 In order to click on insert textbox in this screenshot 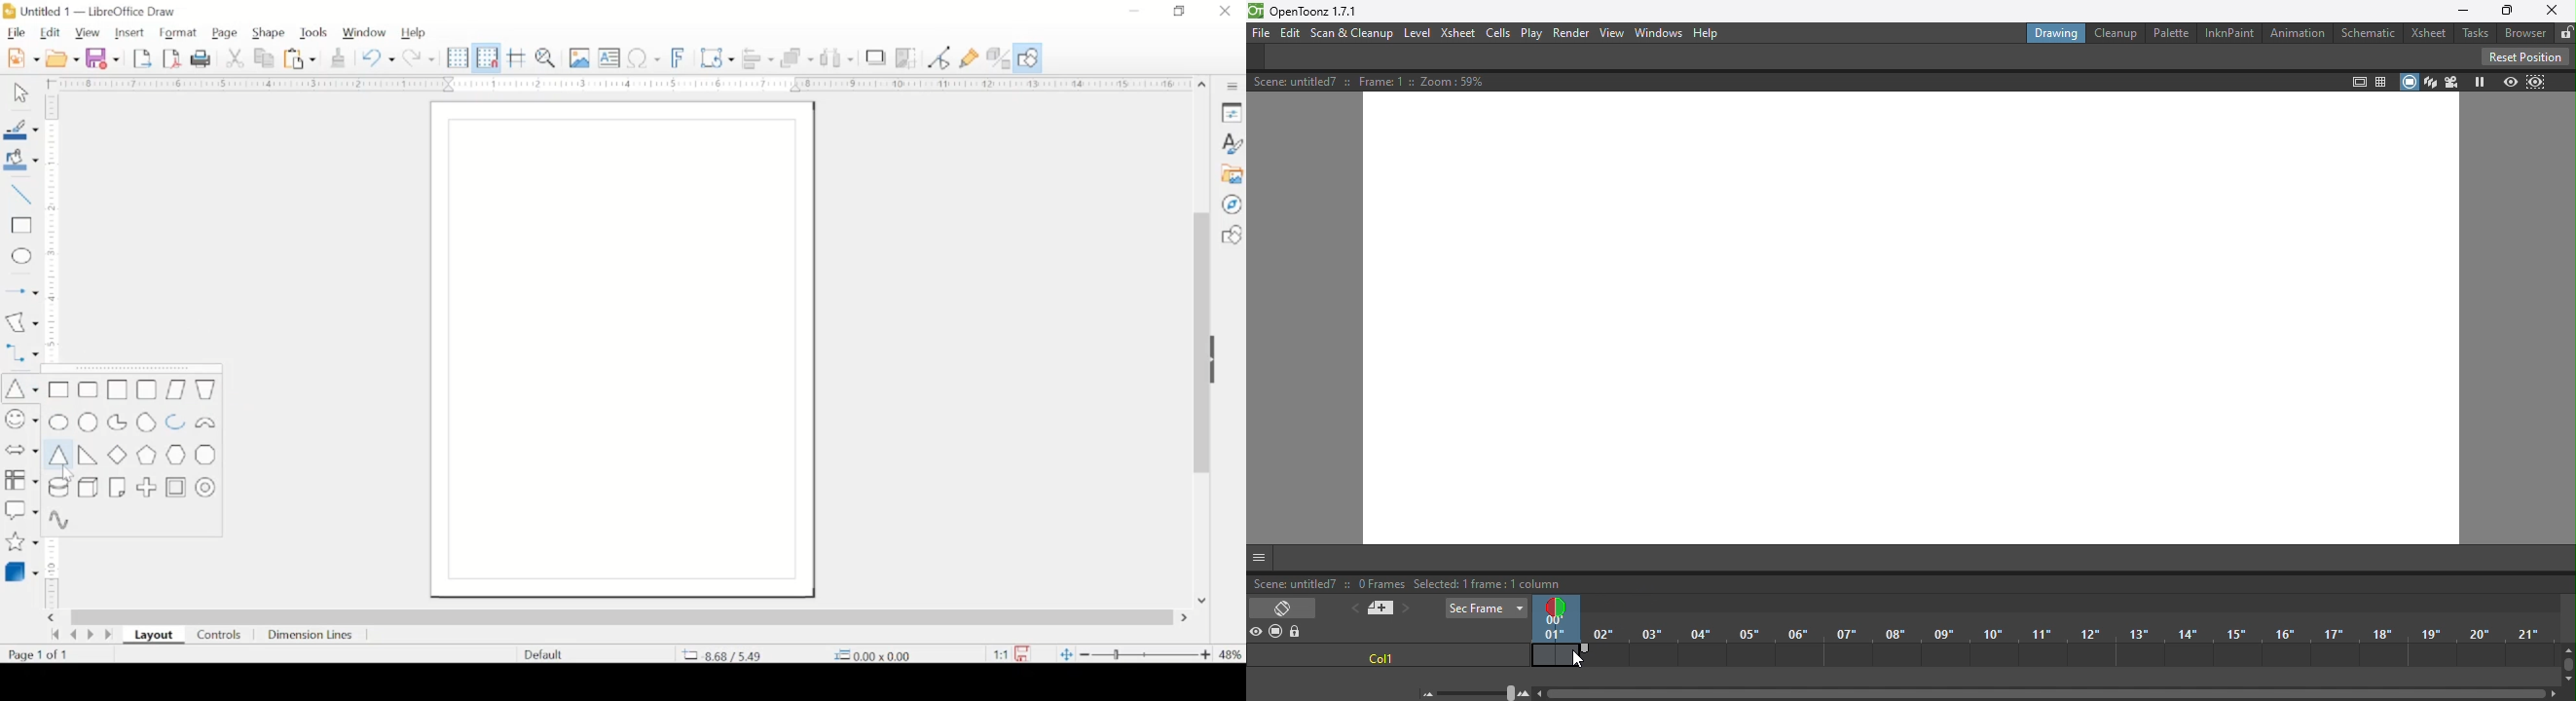, I will do `click(609, 57)`.